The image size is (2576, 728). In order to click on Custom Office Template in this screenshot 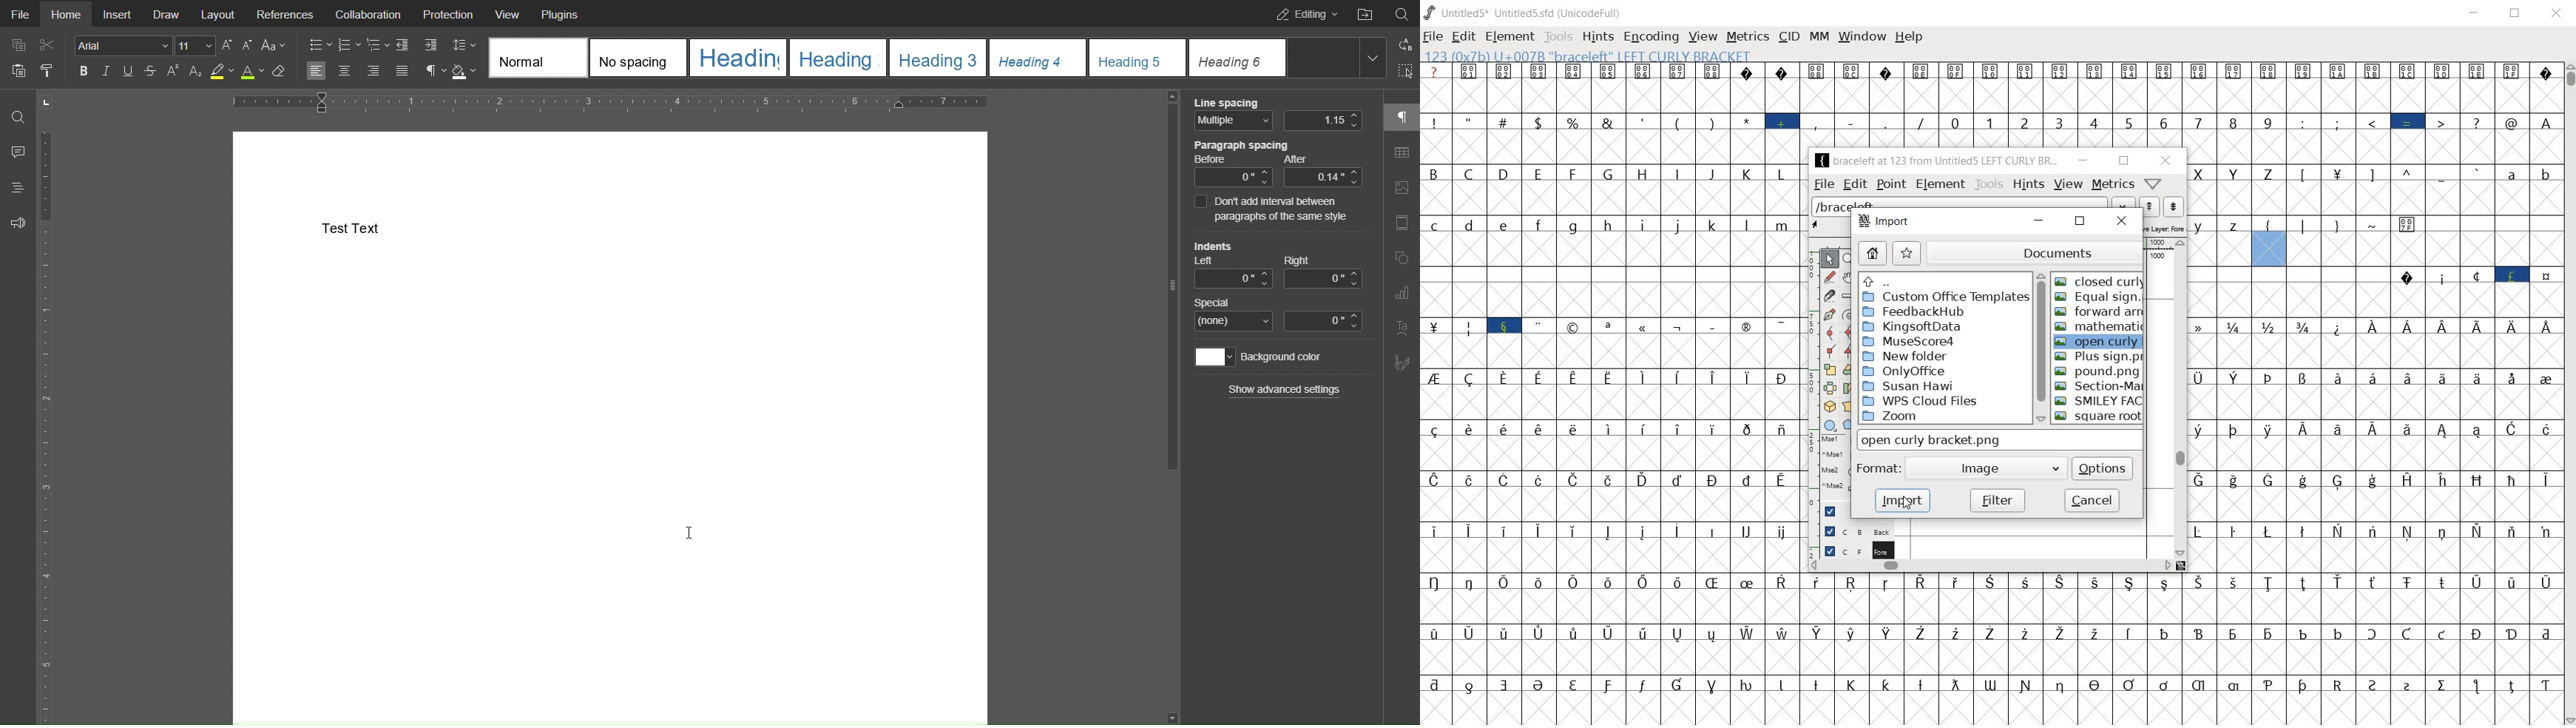, I will do `click(1945, 297)`.